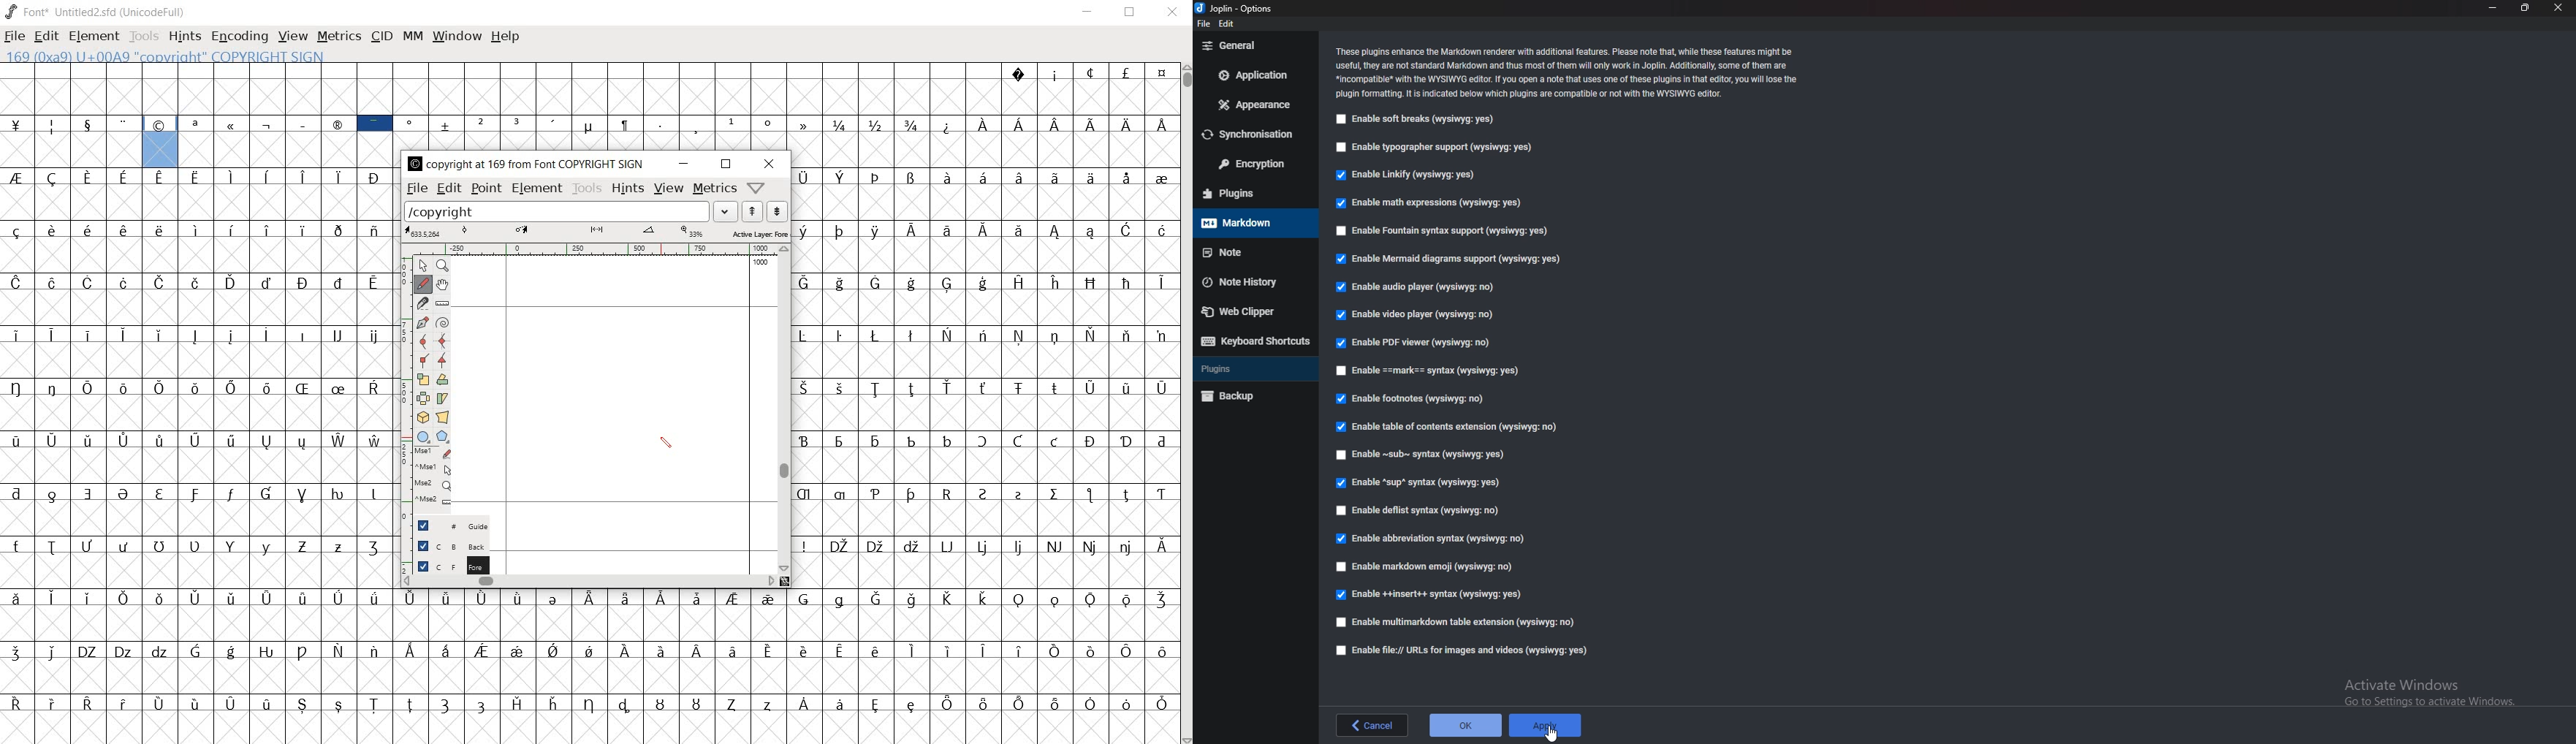 The height and width of the screenshot is (756, 2576). I want to click on cursor, so click(1554, 733).